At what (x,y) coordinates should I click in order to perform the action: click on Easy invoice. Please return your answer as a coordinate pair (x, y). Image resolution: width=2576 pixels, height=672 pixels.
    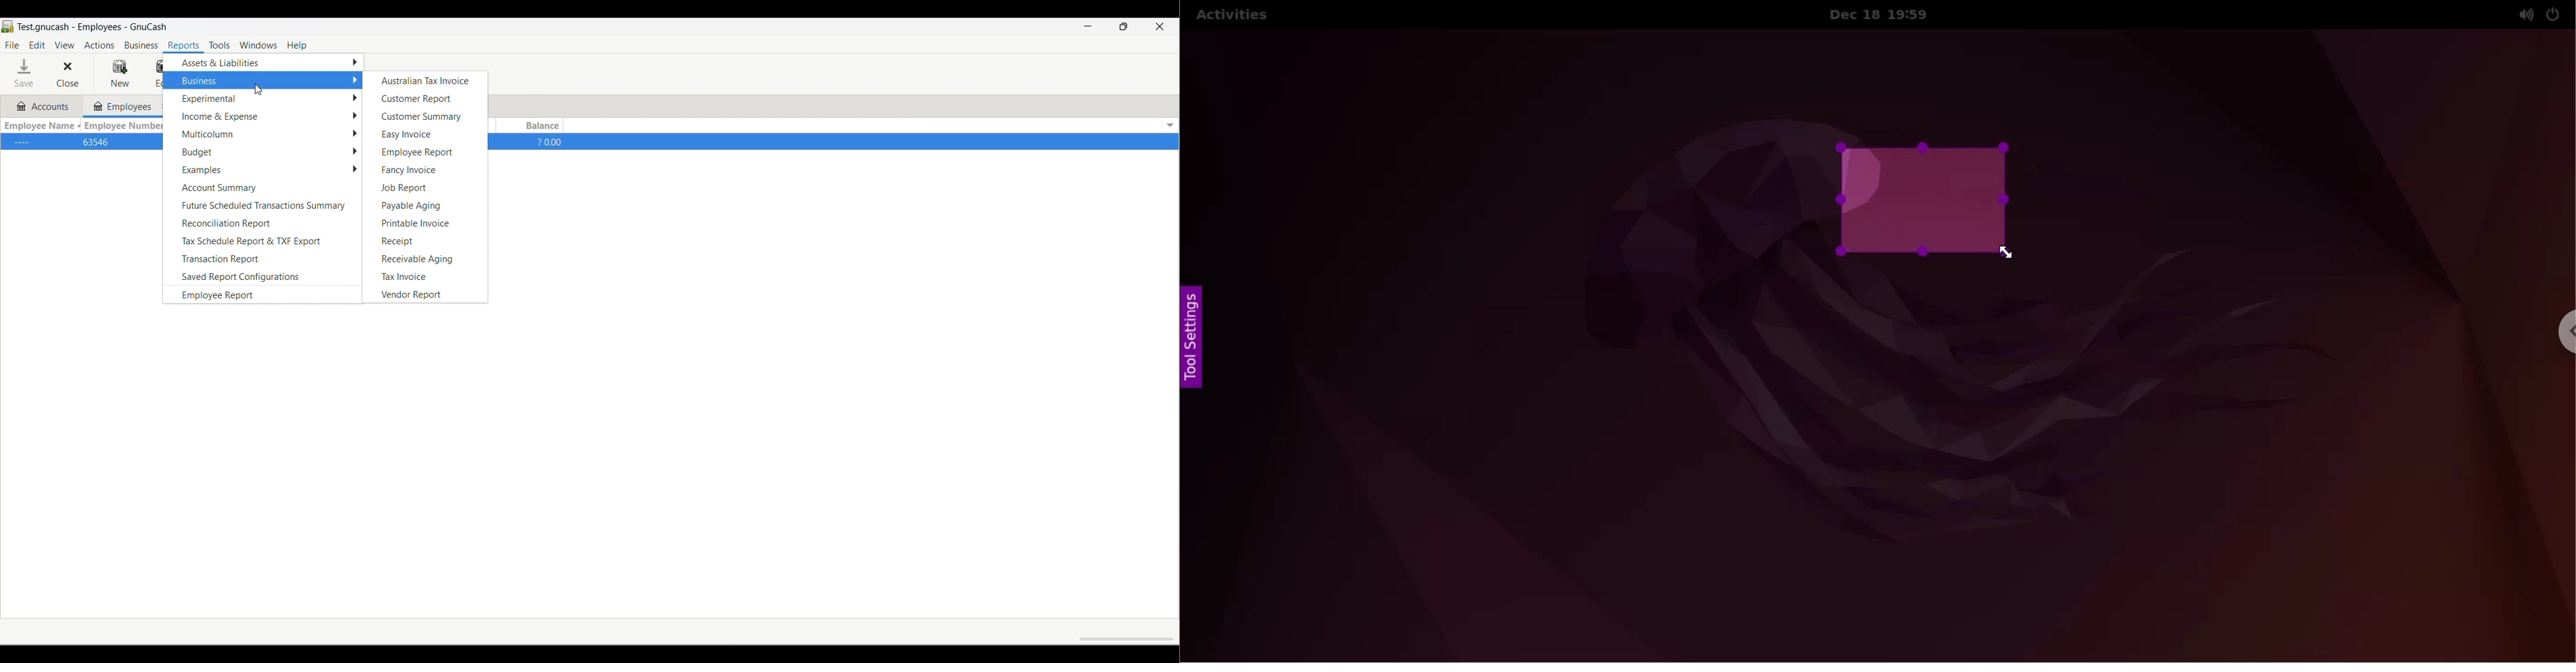
    Looking at the image, I should click on (424, 134).